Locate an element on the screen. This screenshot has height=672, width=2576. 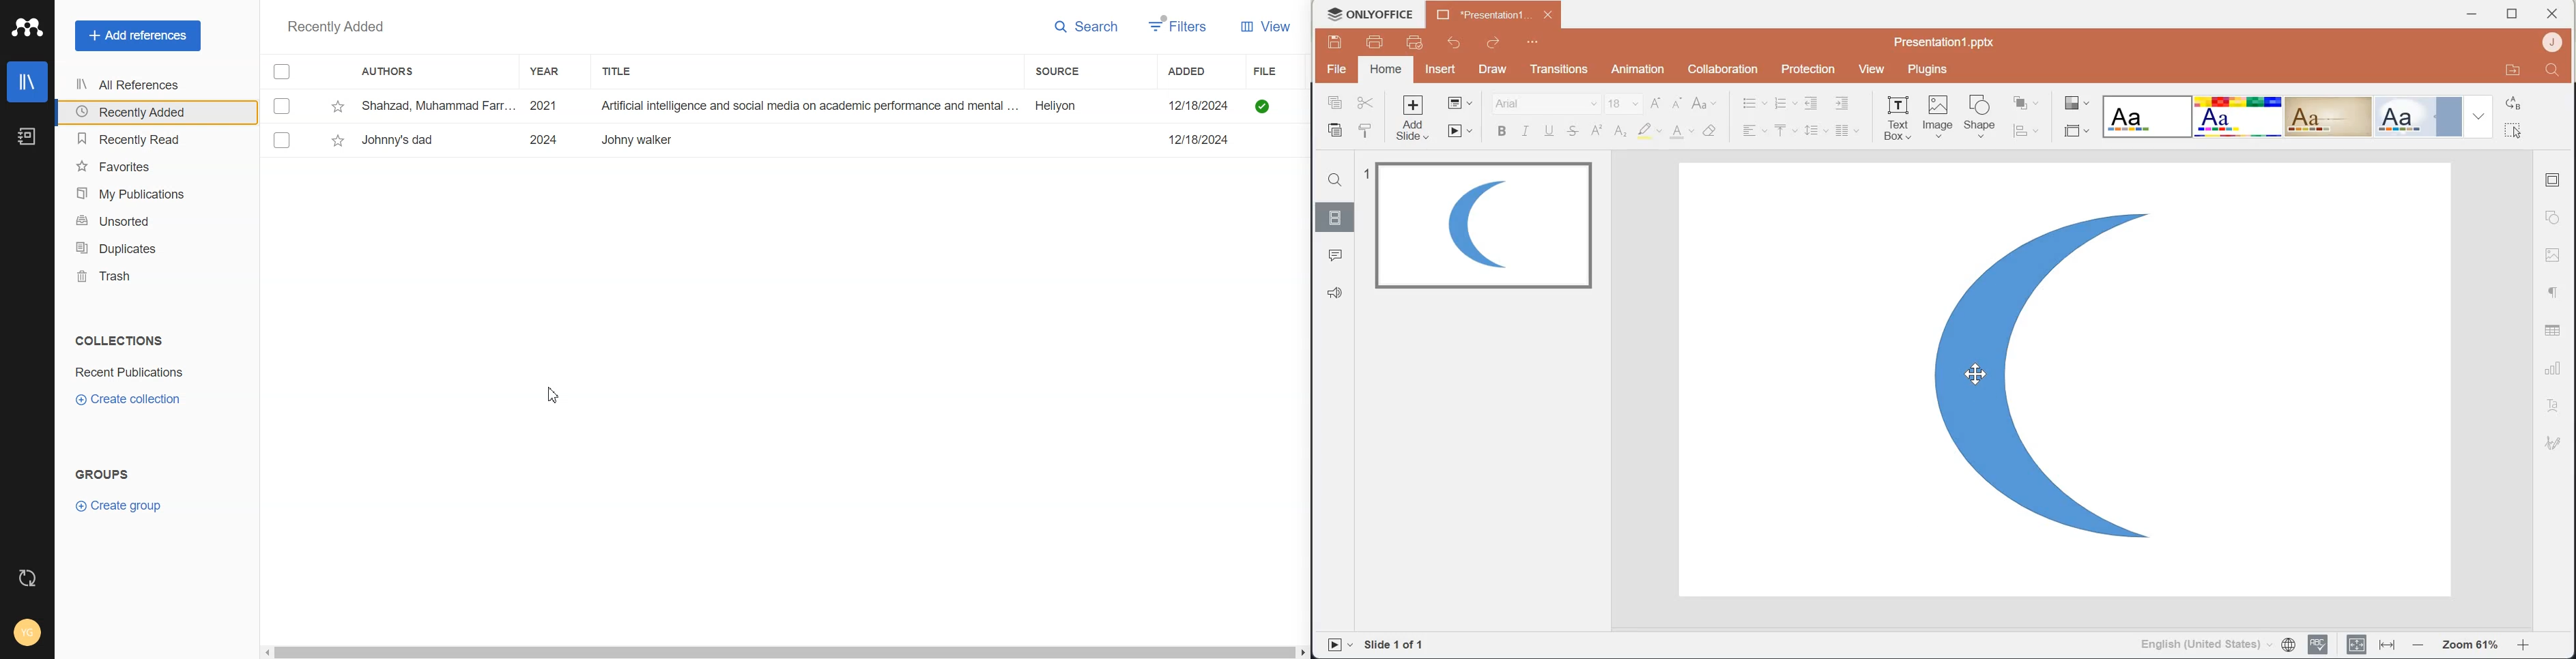
font size is located at coordinates (1625, 104).